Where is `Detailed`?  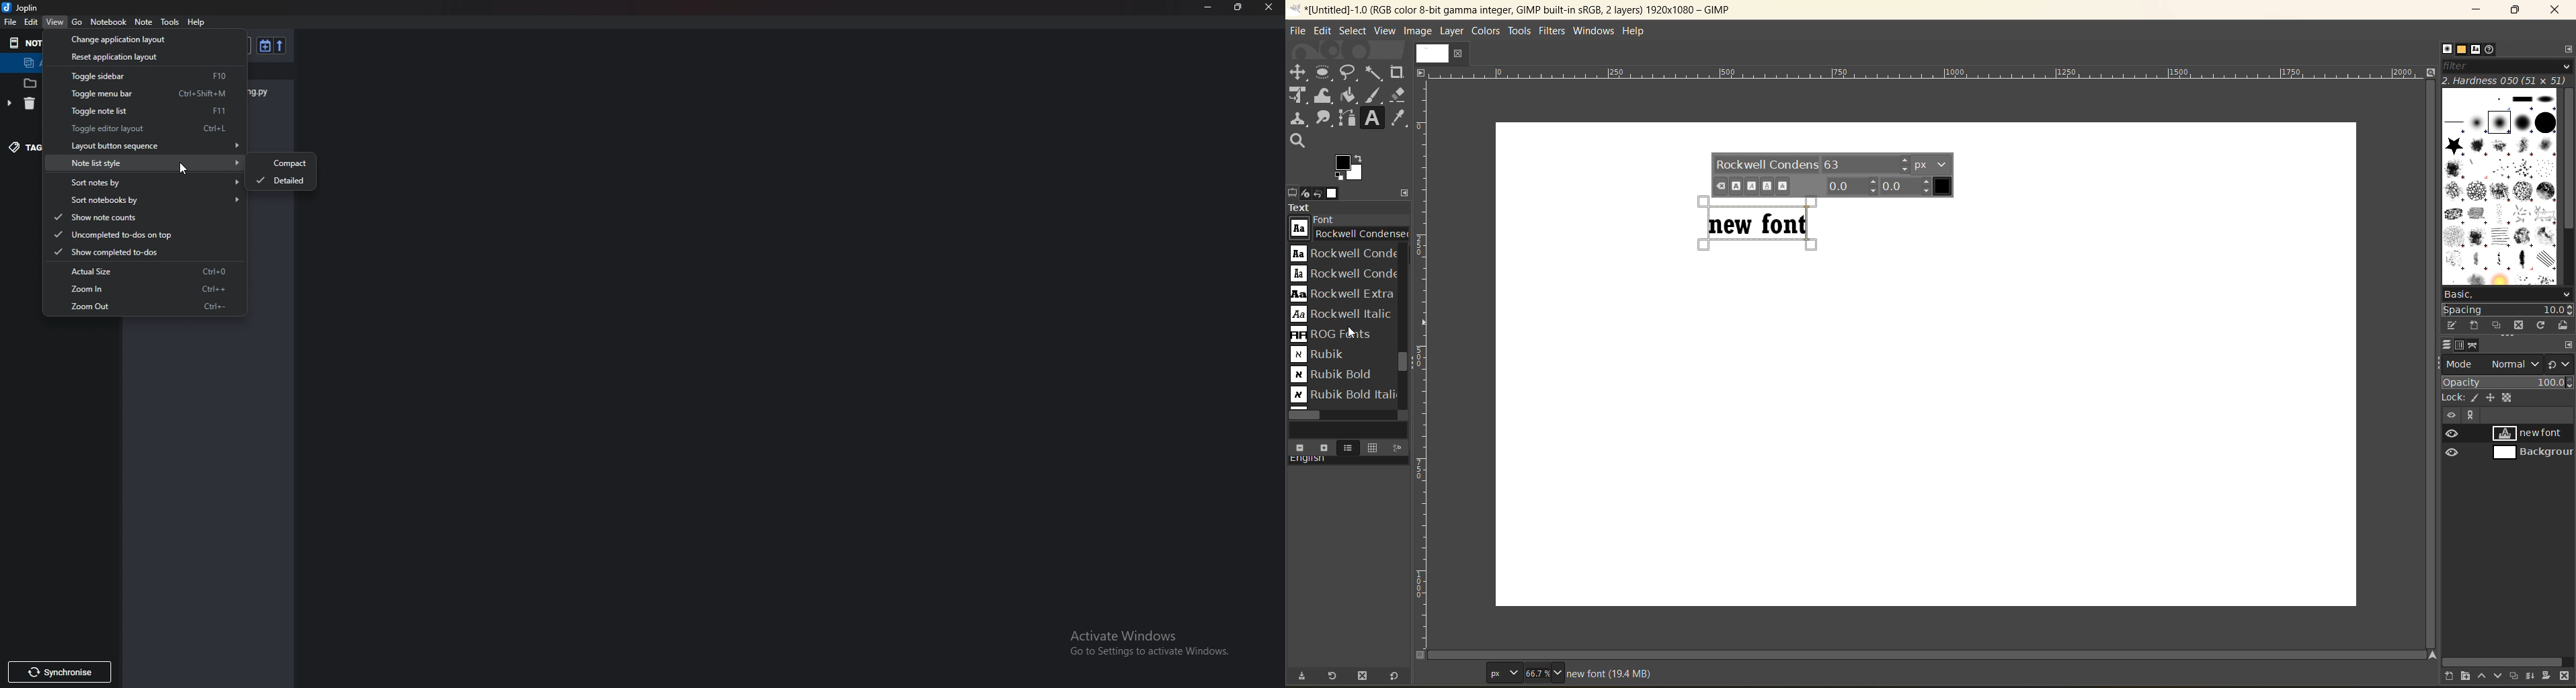 Detailed is located at coordinates (283, 181).